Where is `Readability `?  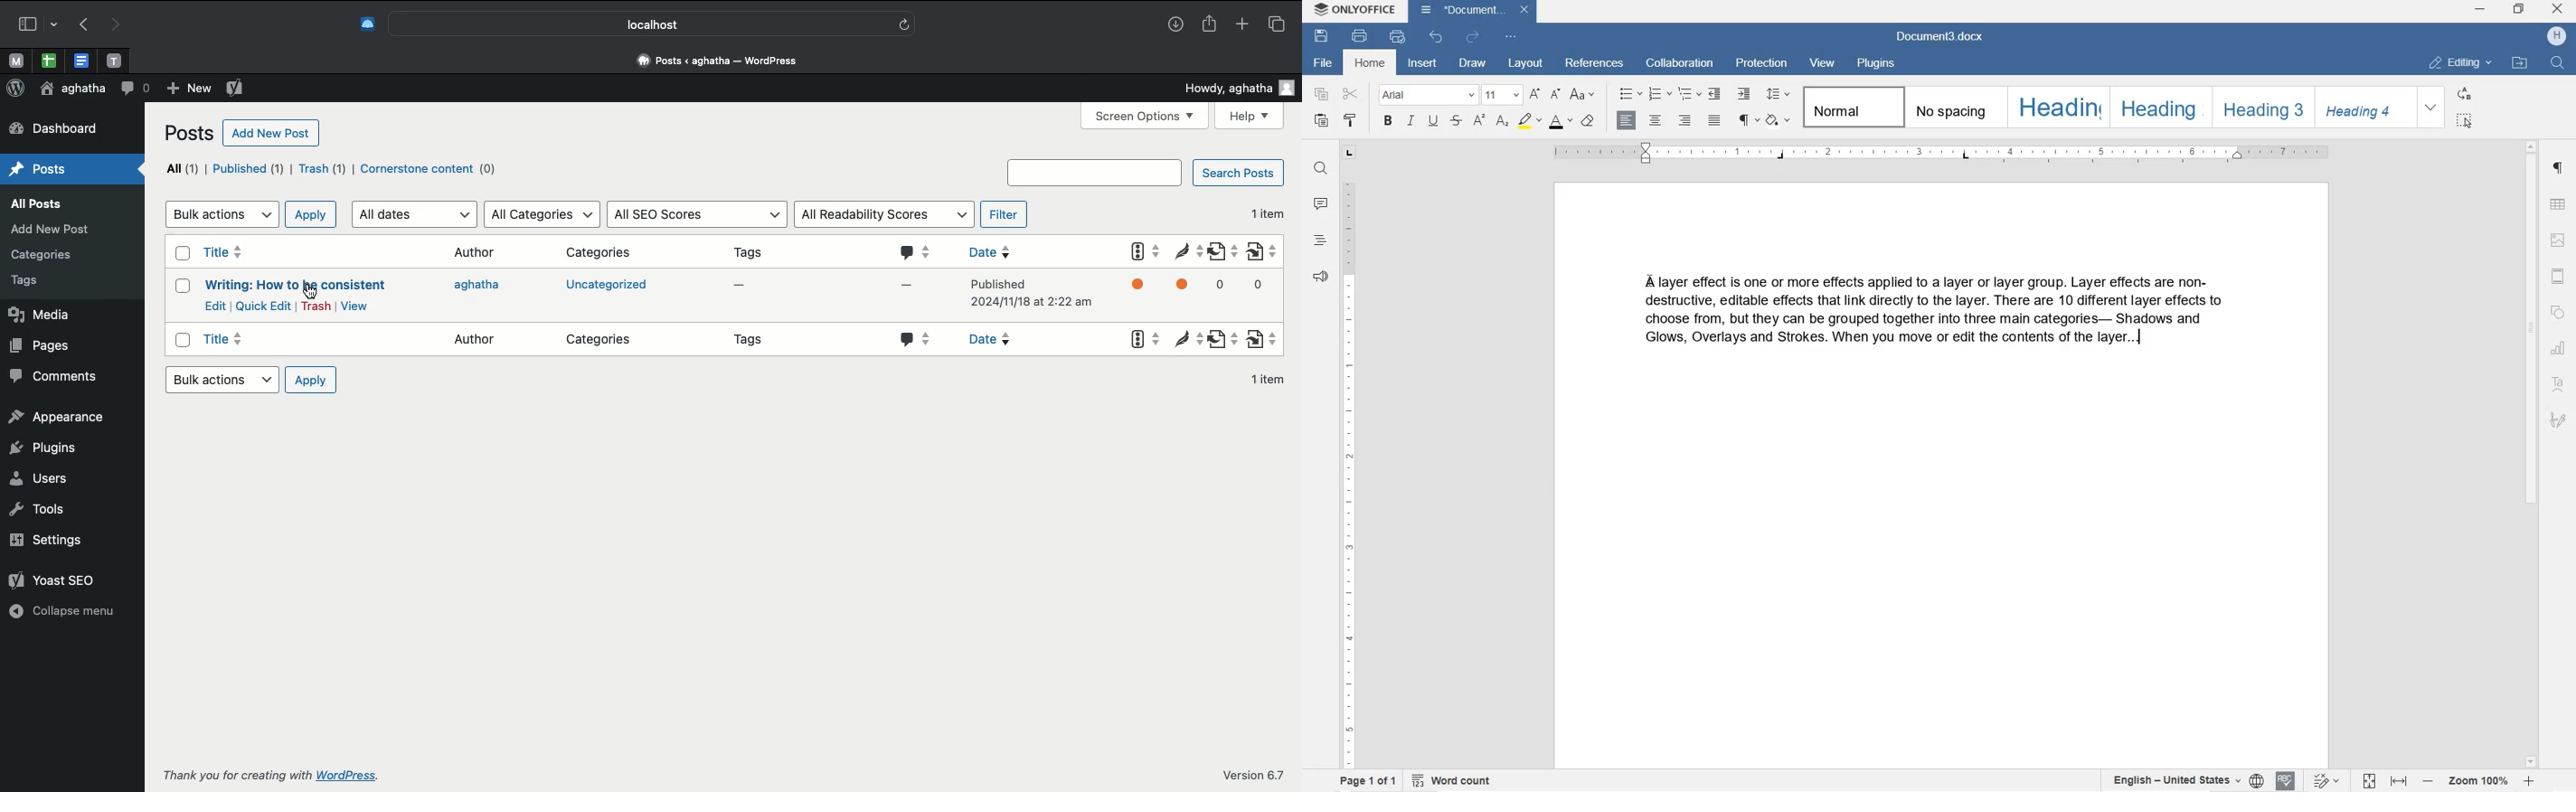 Readability  is located at coordinates (1189, 340).